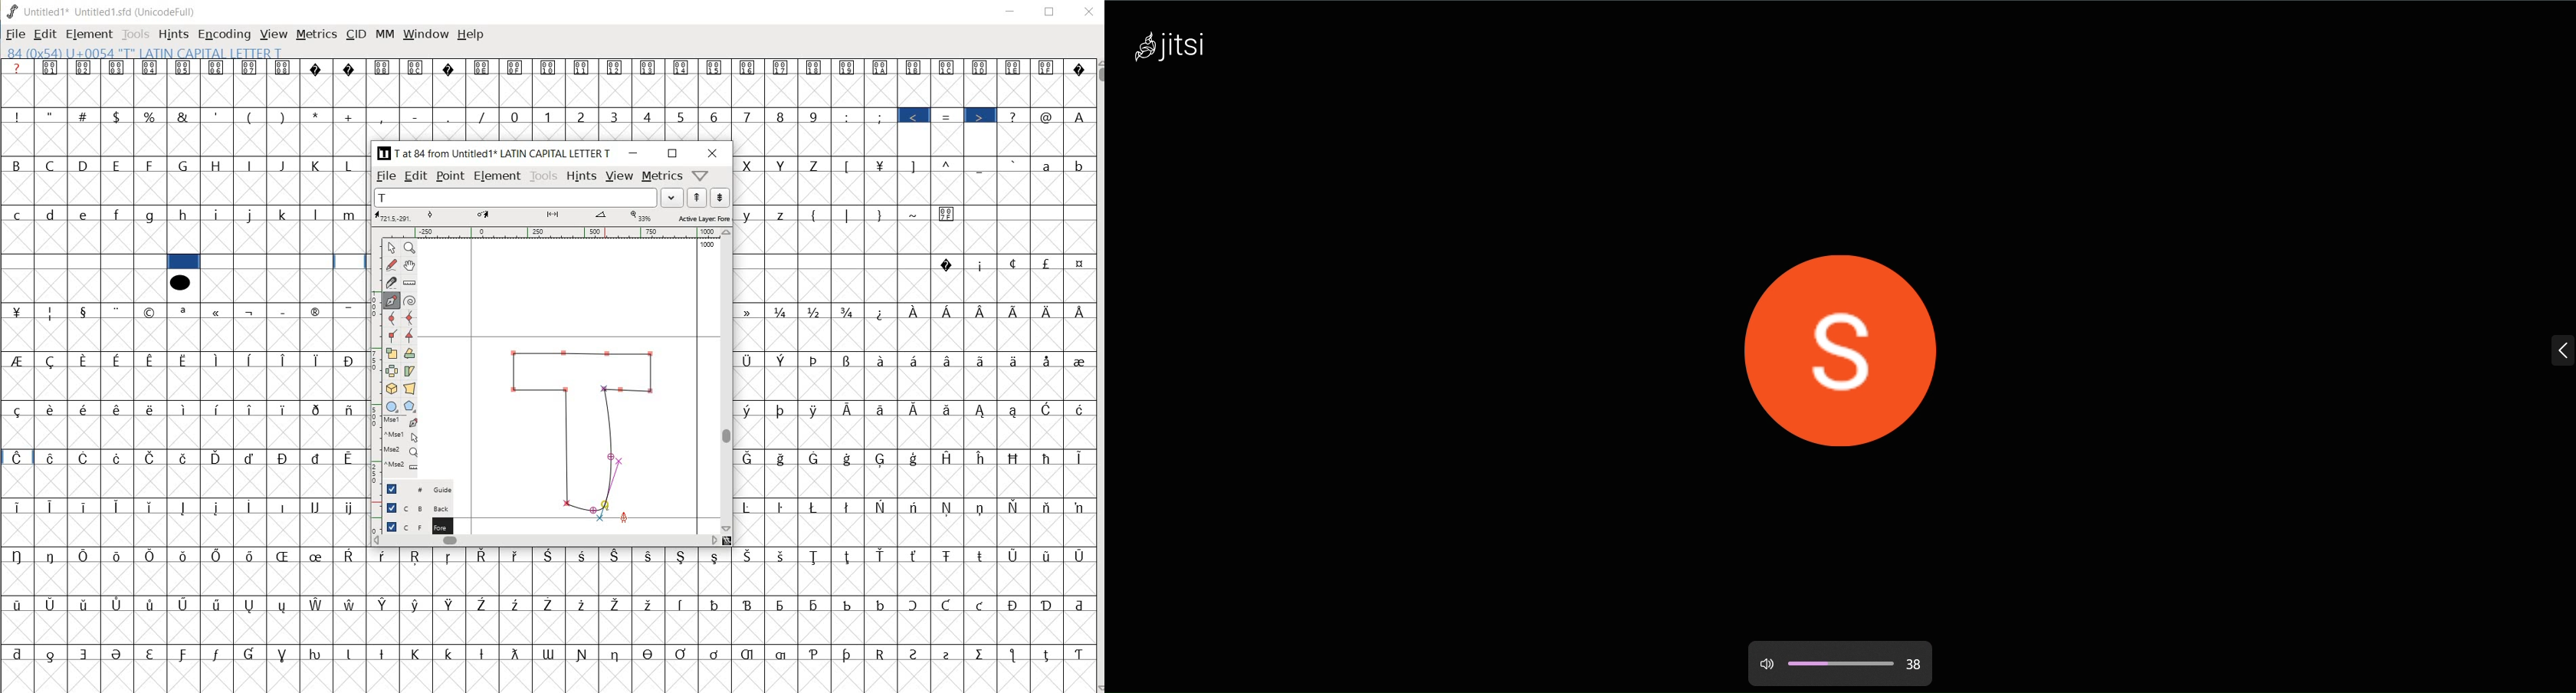  Describe the element at coordinates (816, 214) in the screenshot. I see `(` at that location.